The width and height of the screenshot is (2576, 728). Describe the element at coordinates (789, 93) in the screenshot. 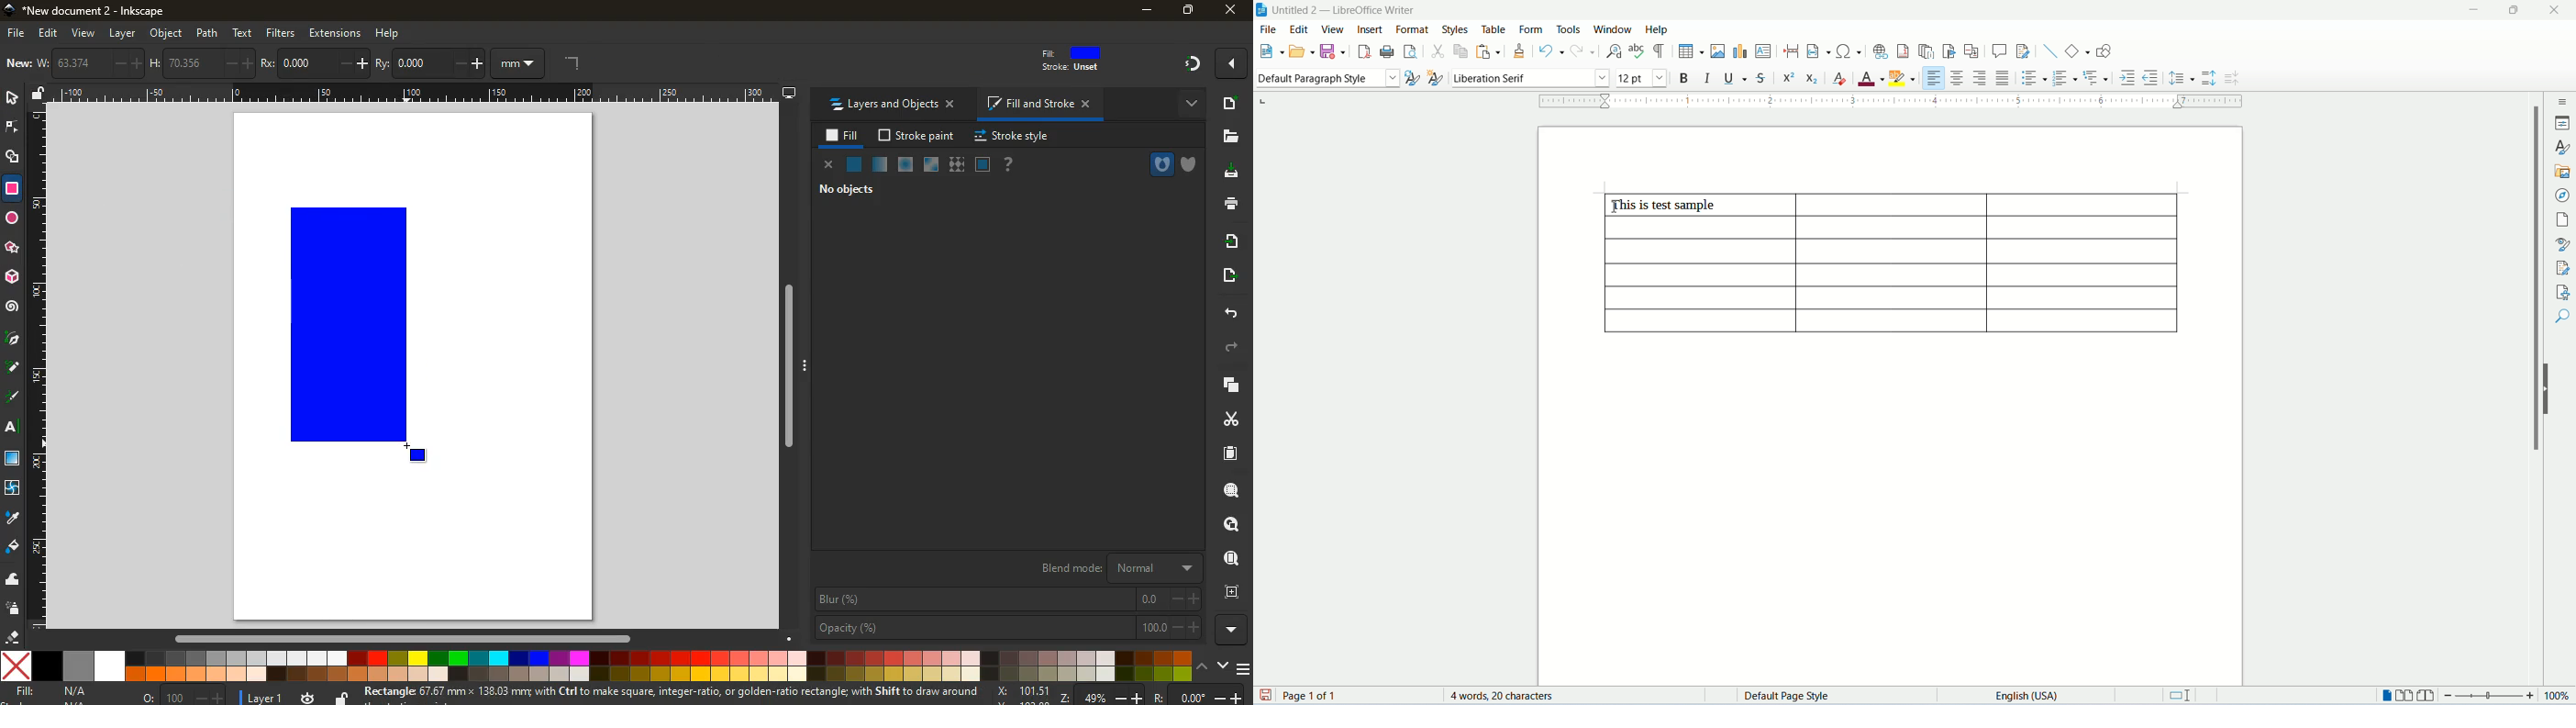

I see `desktop` at that location.